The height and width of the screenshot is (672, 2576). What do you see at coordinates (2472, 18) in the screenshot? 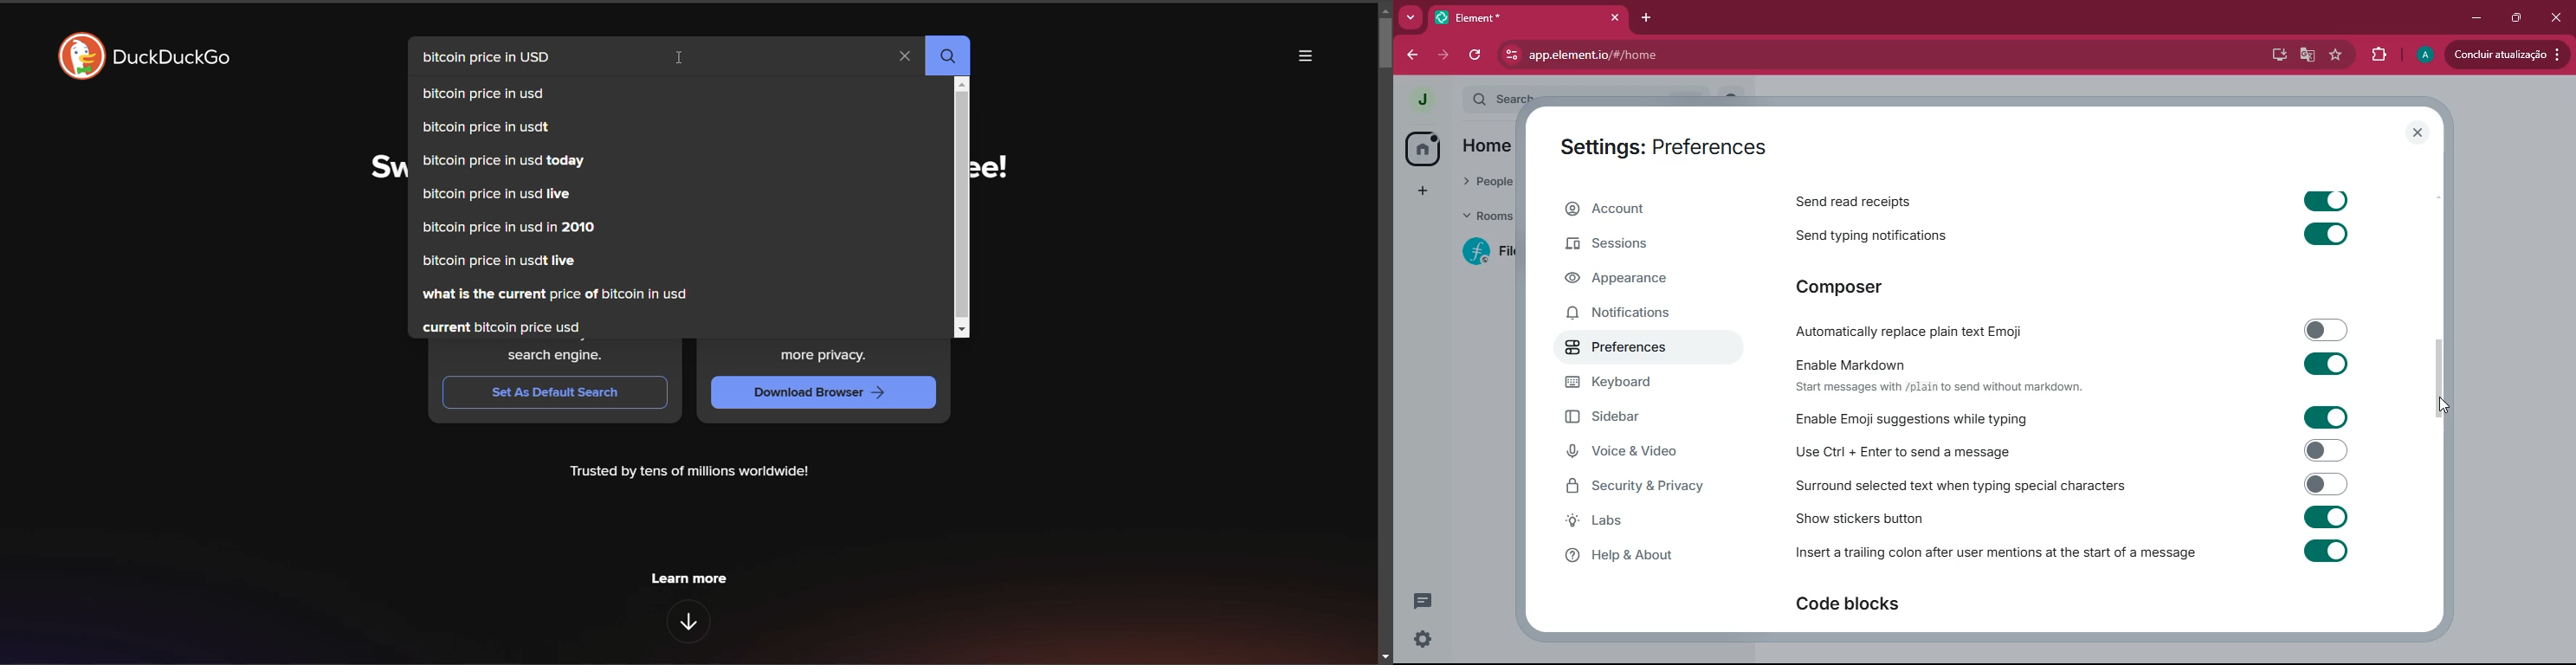
I see `minimize` at bounding box center [2472, 18].